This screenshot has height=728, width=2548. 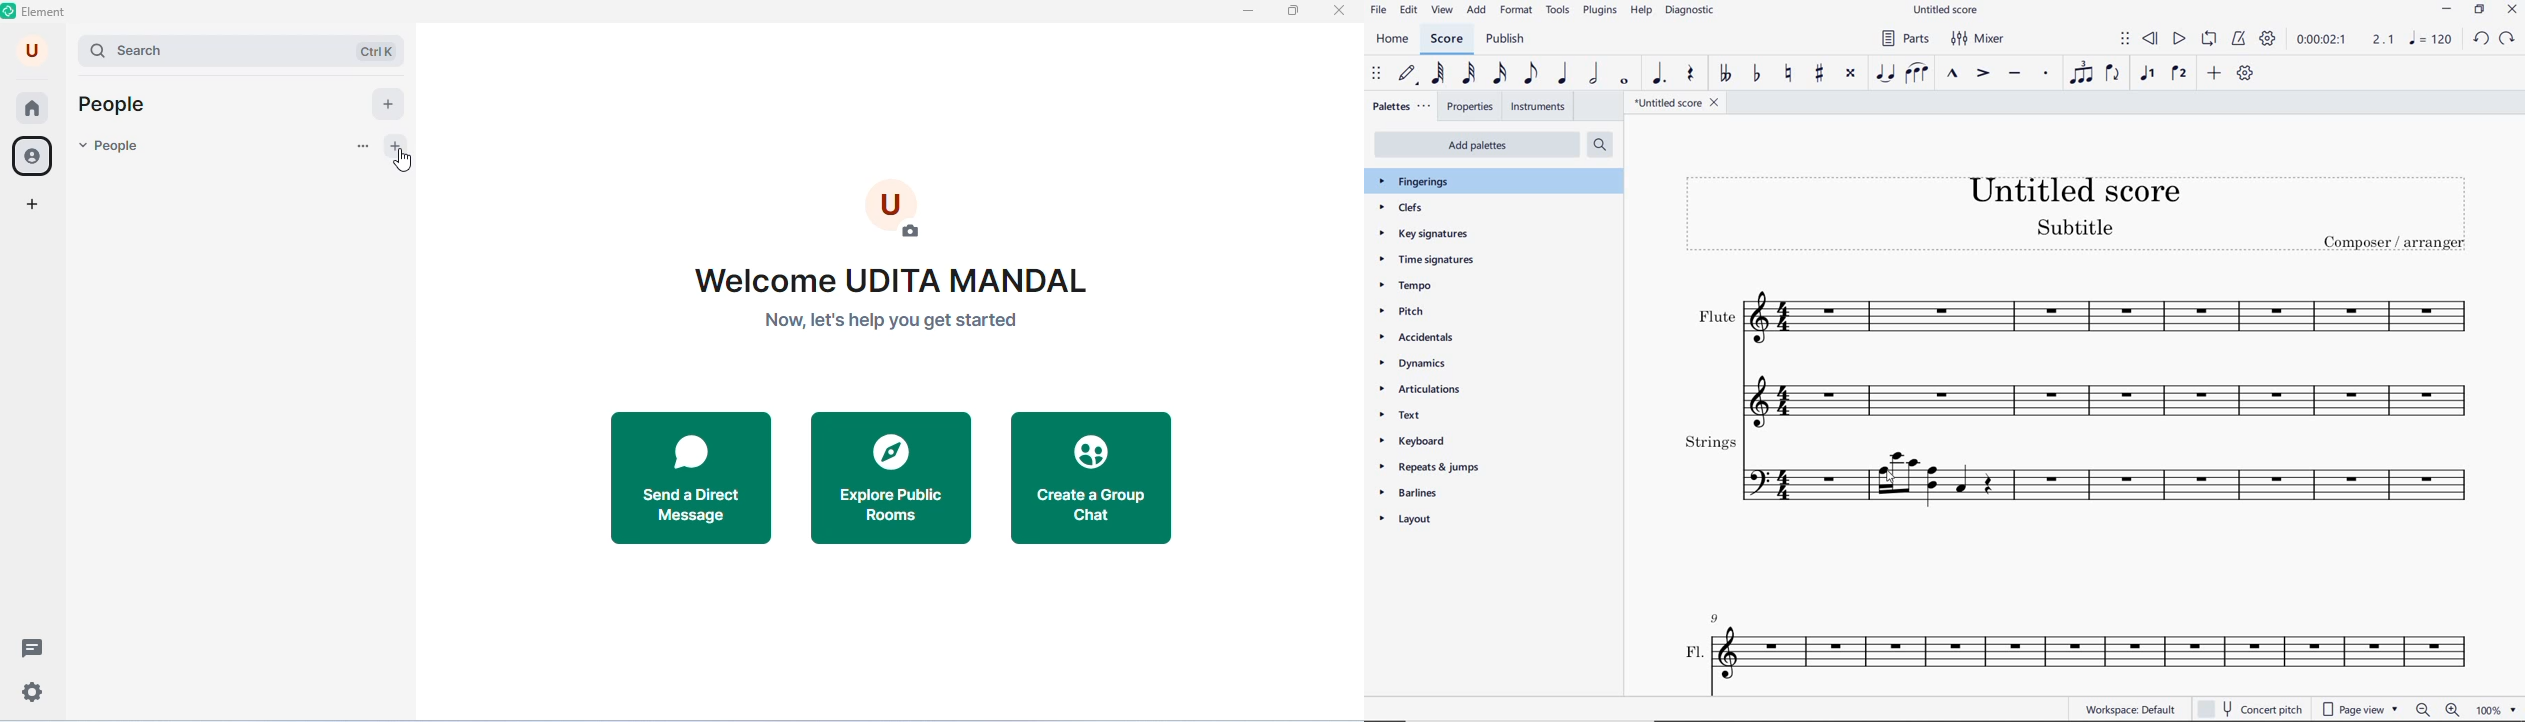 I want to click on UNDO, so click(x=2482, y=38).